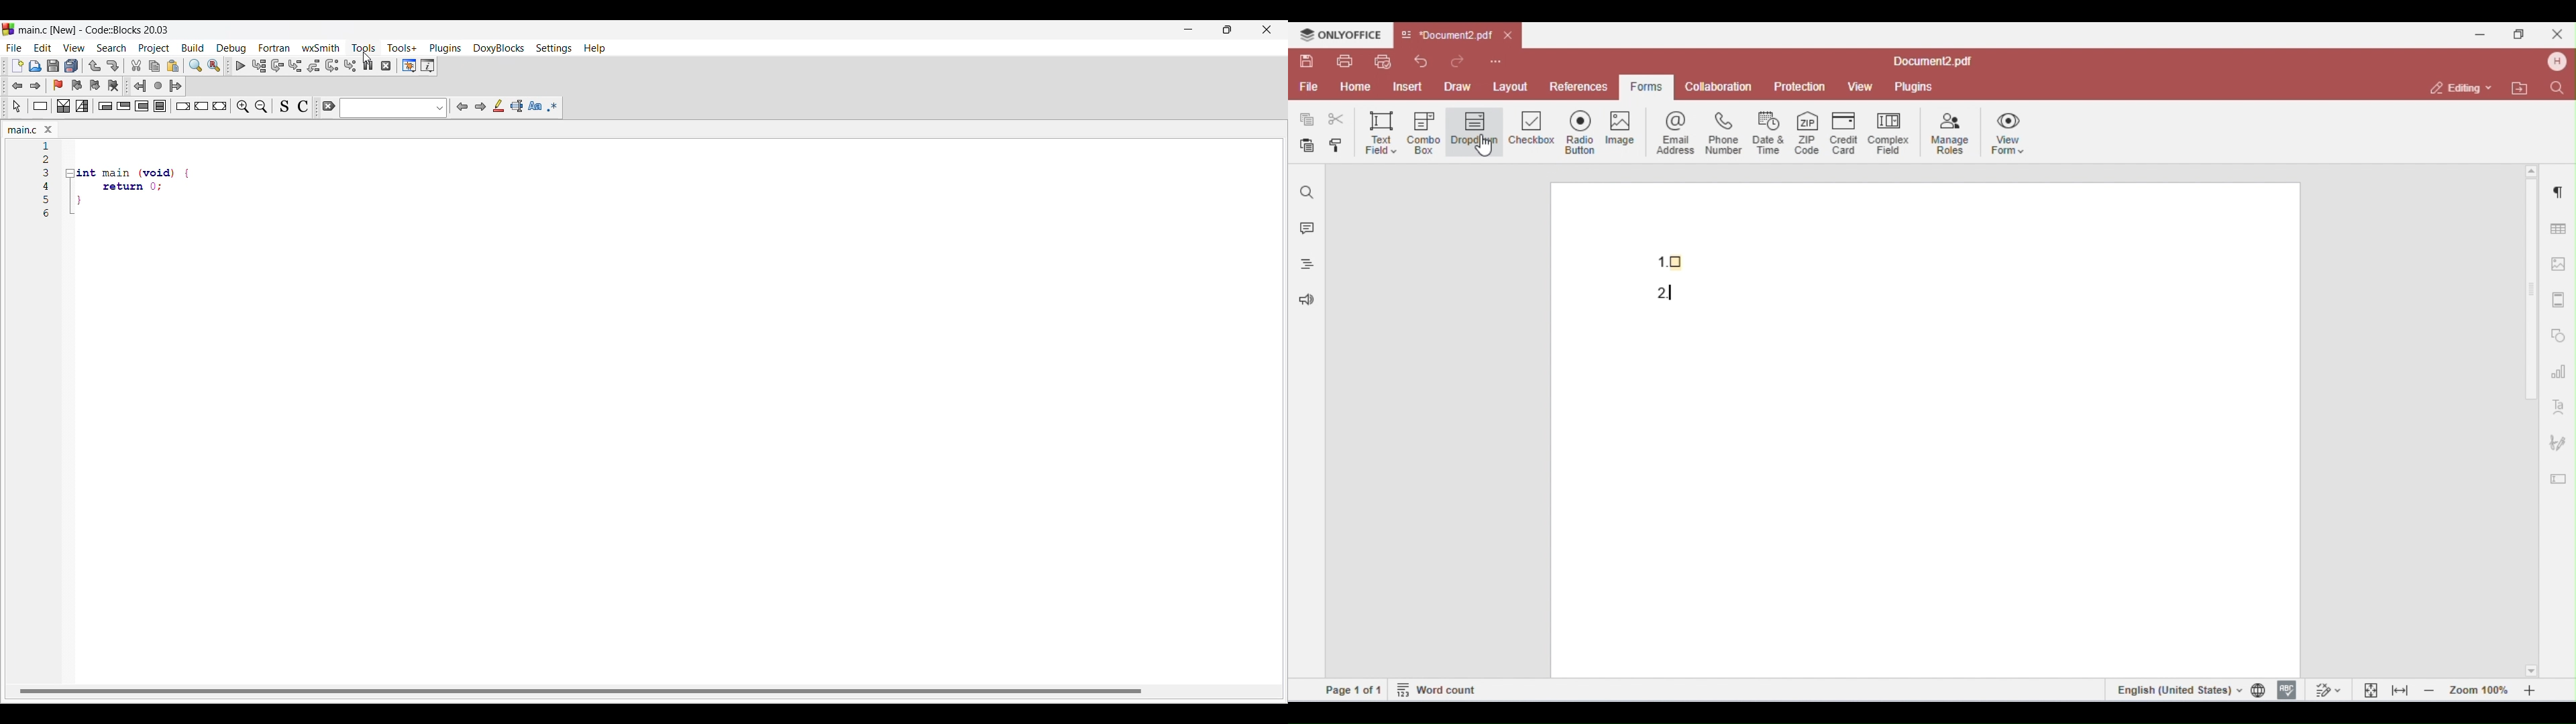 The height and width of the screenshot is (728, 2576). What do you see at coordinates (123, 106) in the screenshot?
I see `Exit condition` at bounding box center [123, 106].